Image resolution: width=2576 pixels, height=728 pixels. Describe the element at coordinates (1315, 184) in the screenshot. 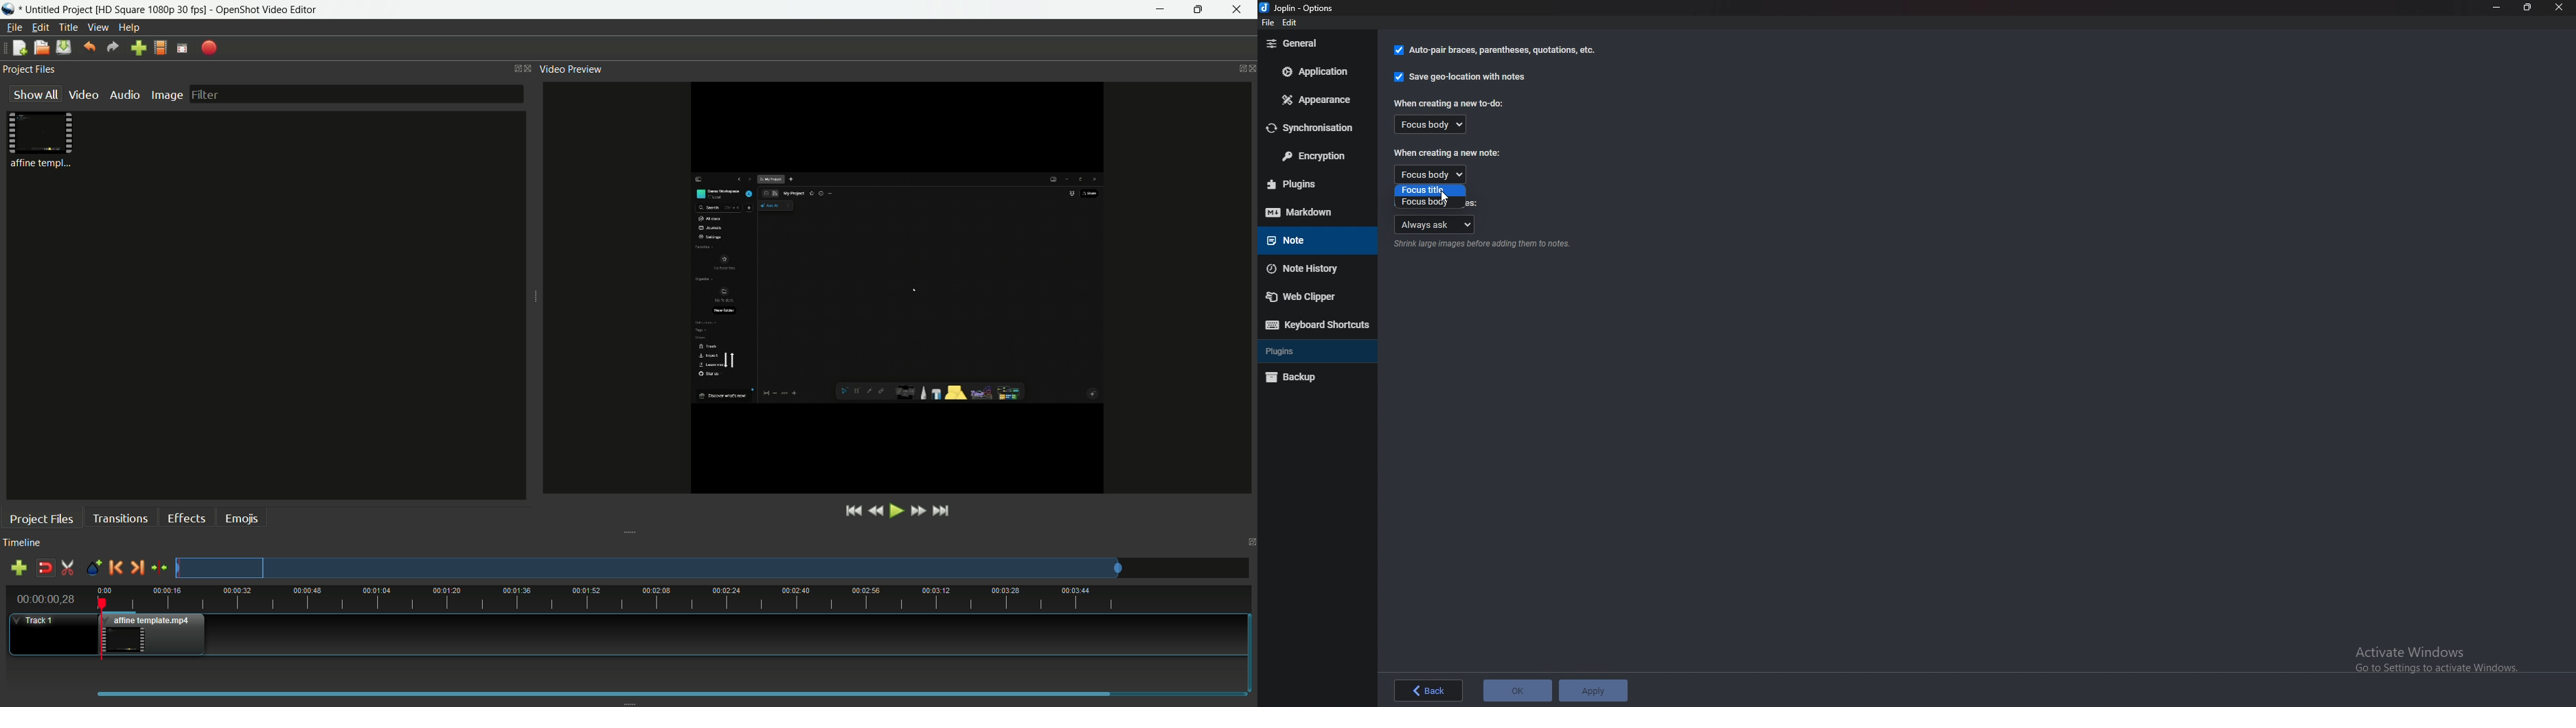

I see `Plugins` at that location.